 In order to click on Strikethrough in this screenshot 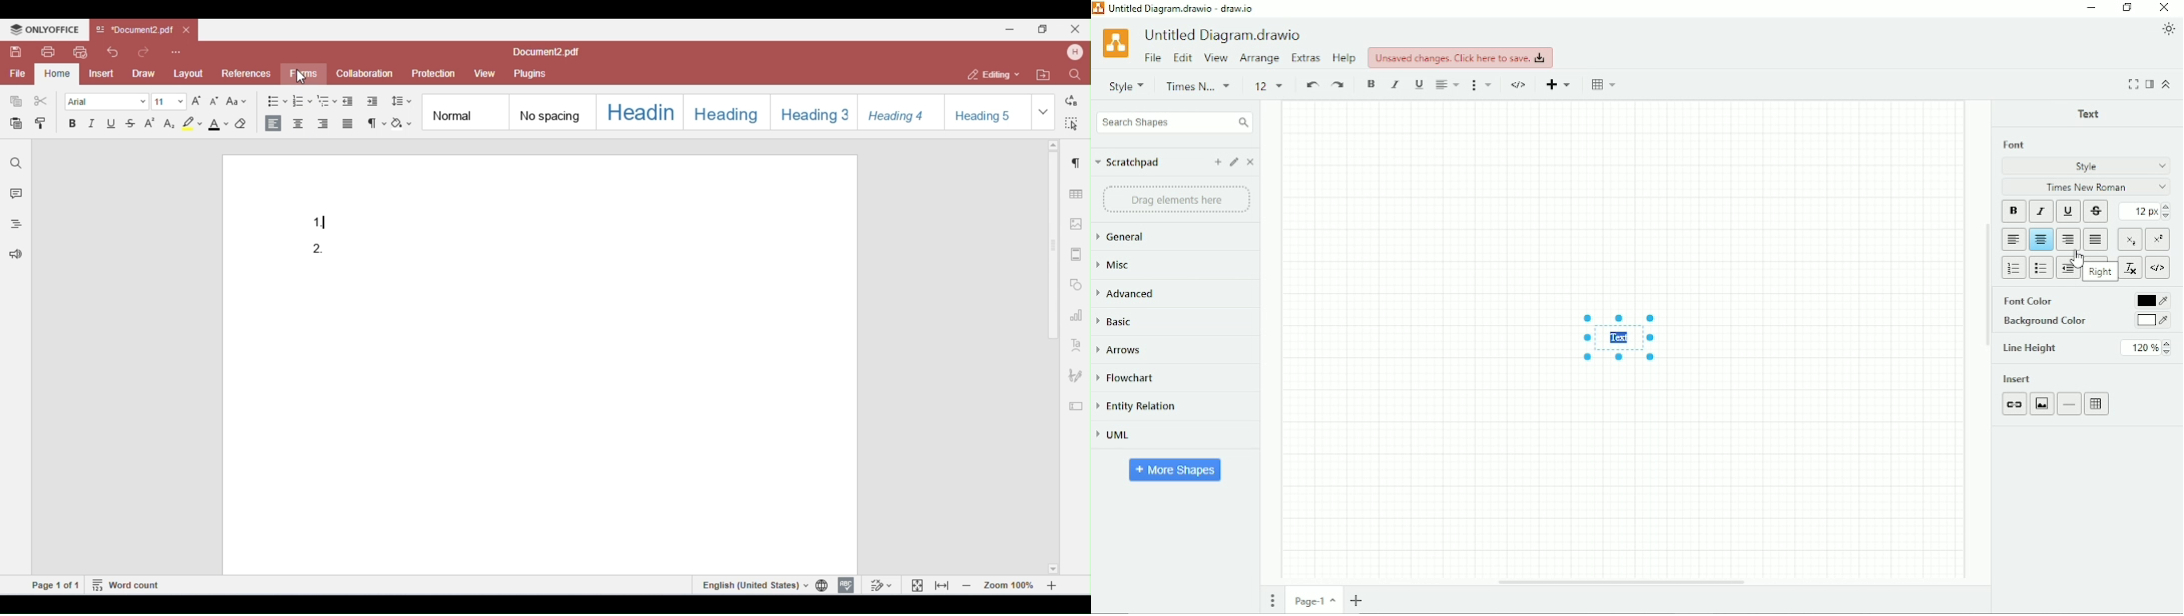, I will do `click(2096, 212)`.